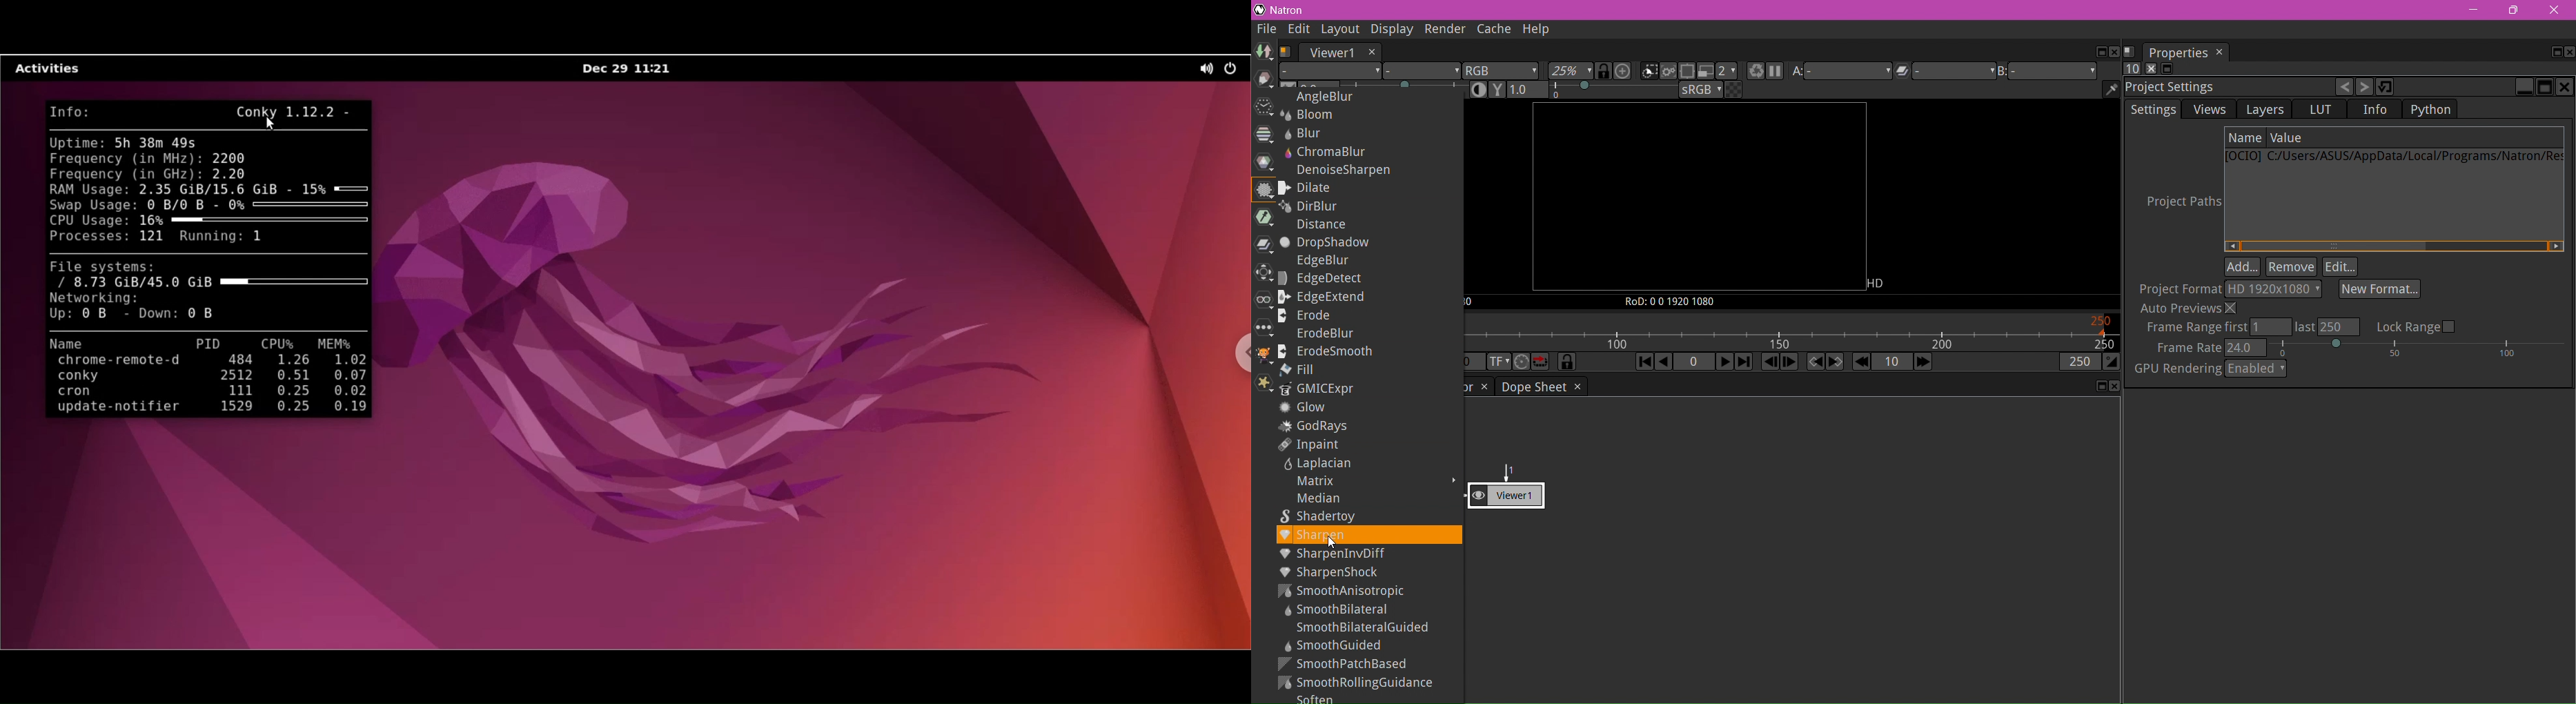 This screenshot has height=728, width=2576. Describe the element at coordinates (1323, 280) in the screenshot. I see `EdgeDetect` at that location.